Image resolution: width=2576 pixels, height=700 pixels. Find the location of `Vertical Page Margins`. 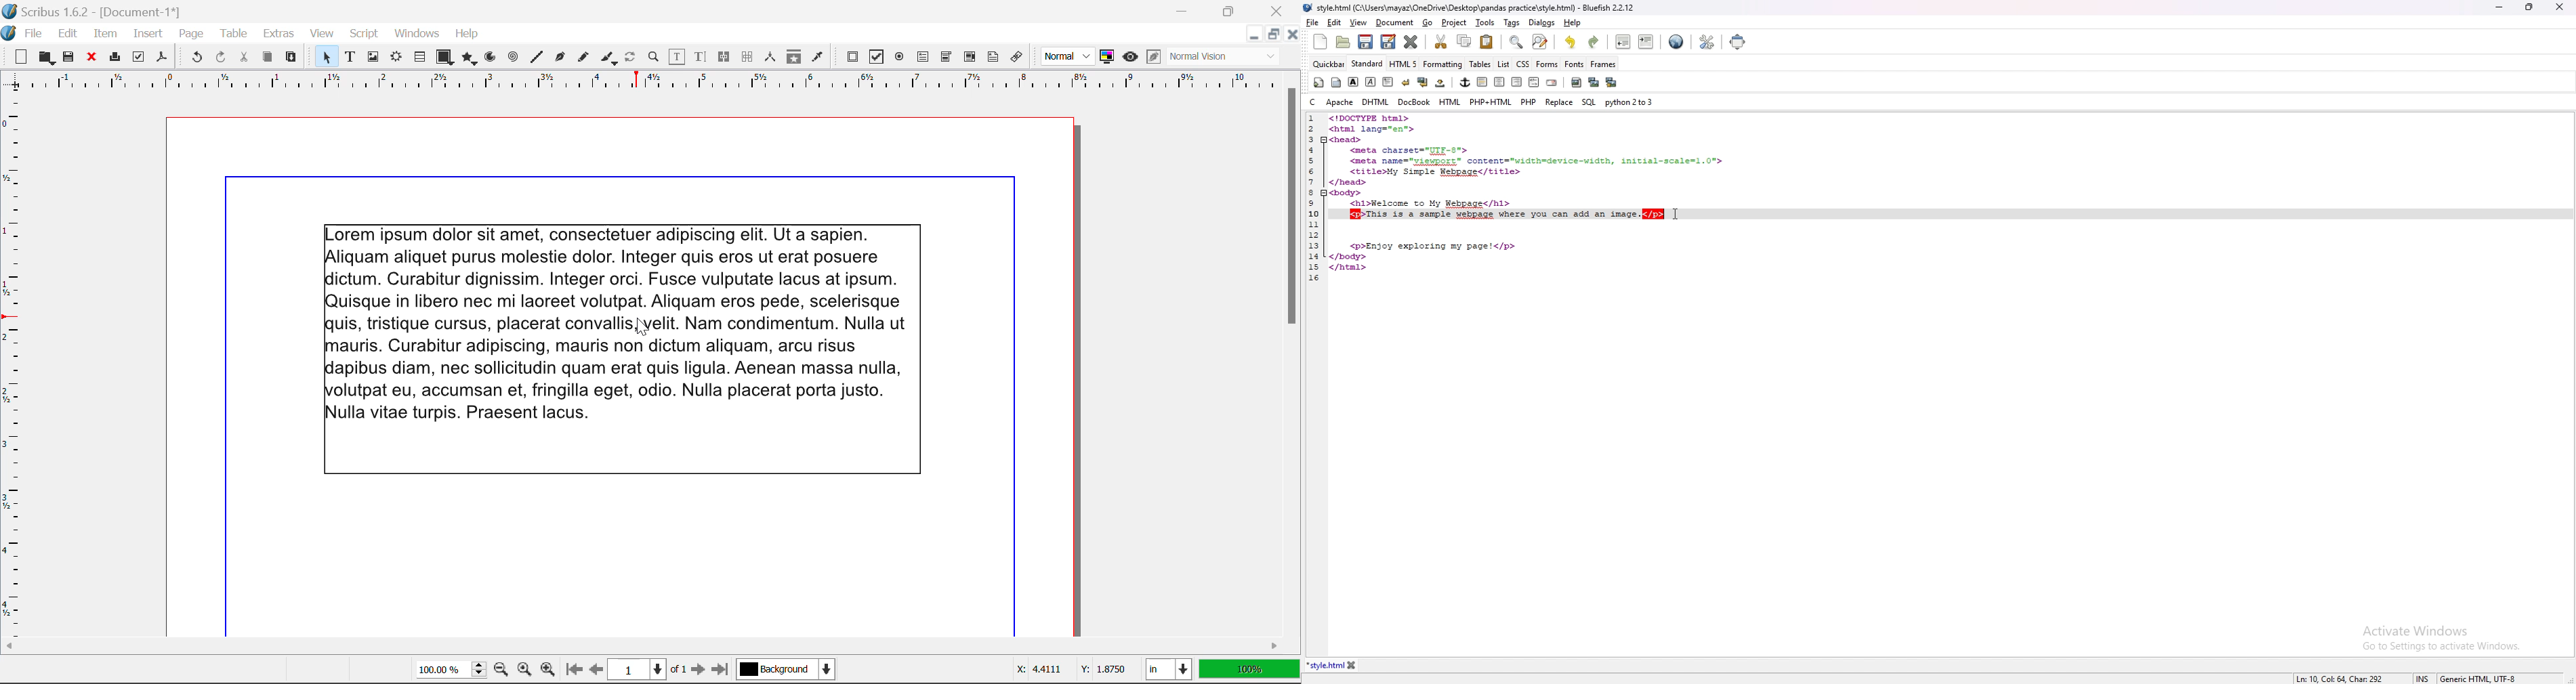

Vertical Page Margins is located at coordinates (650, 85).